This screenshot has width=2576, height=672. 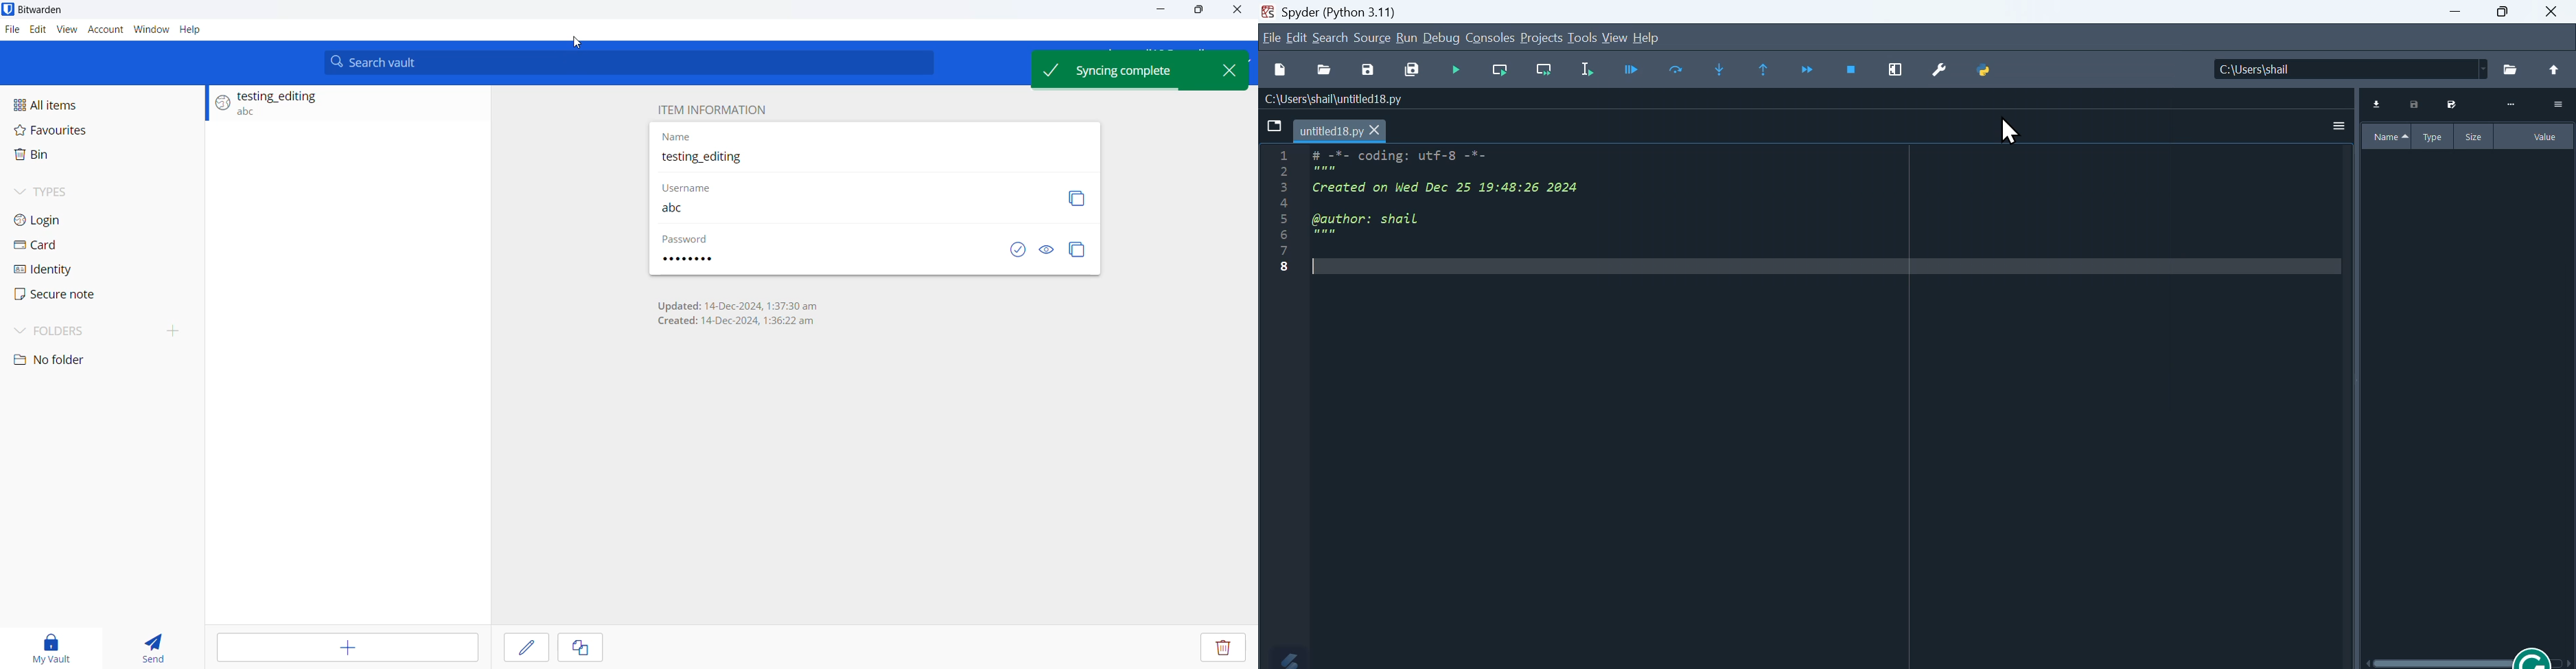 I want to click on Run current cell, so click(x=1504, y=69).